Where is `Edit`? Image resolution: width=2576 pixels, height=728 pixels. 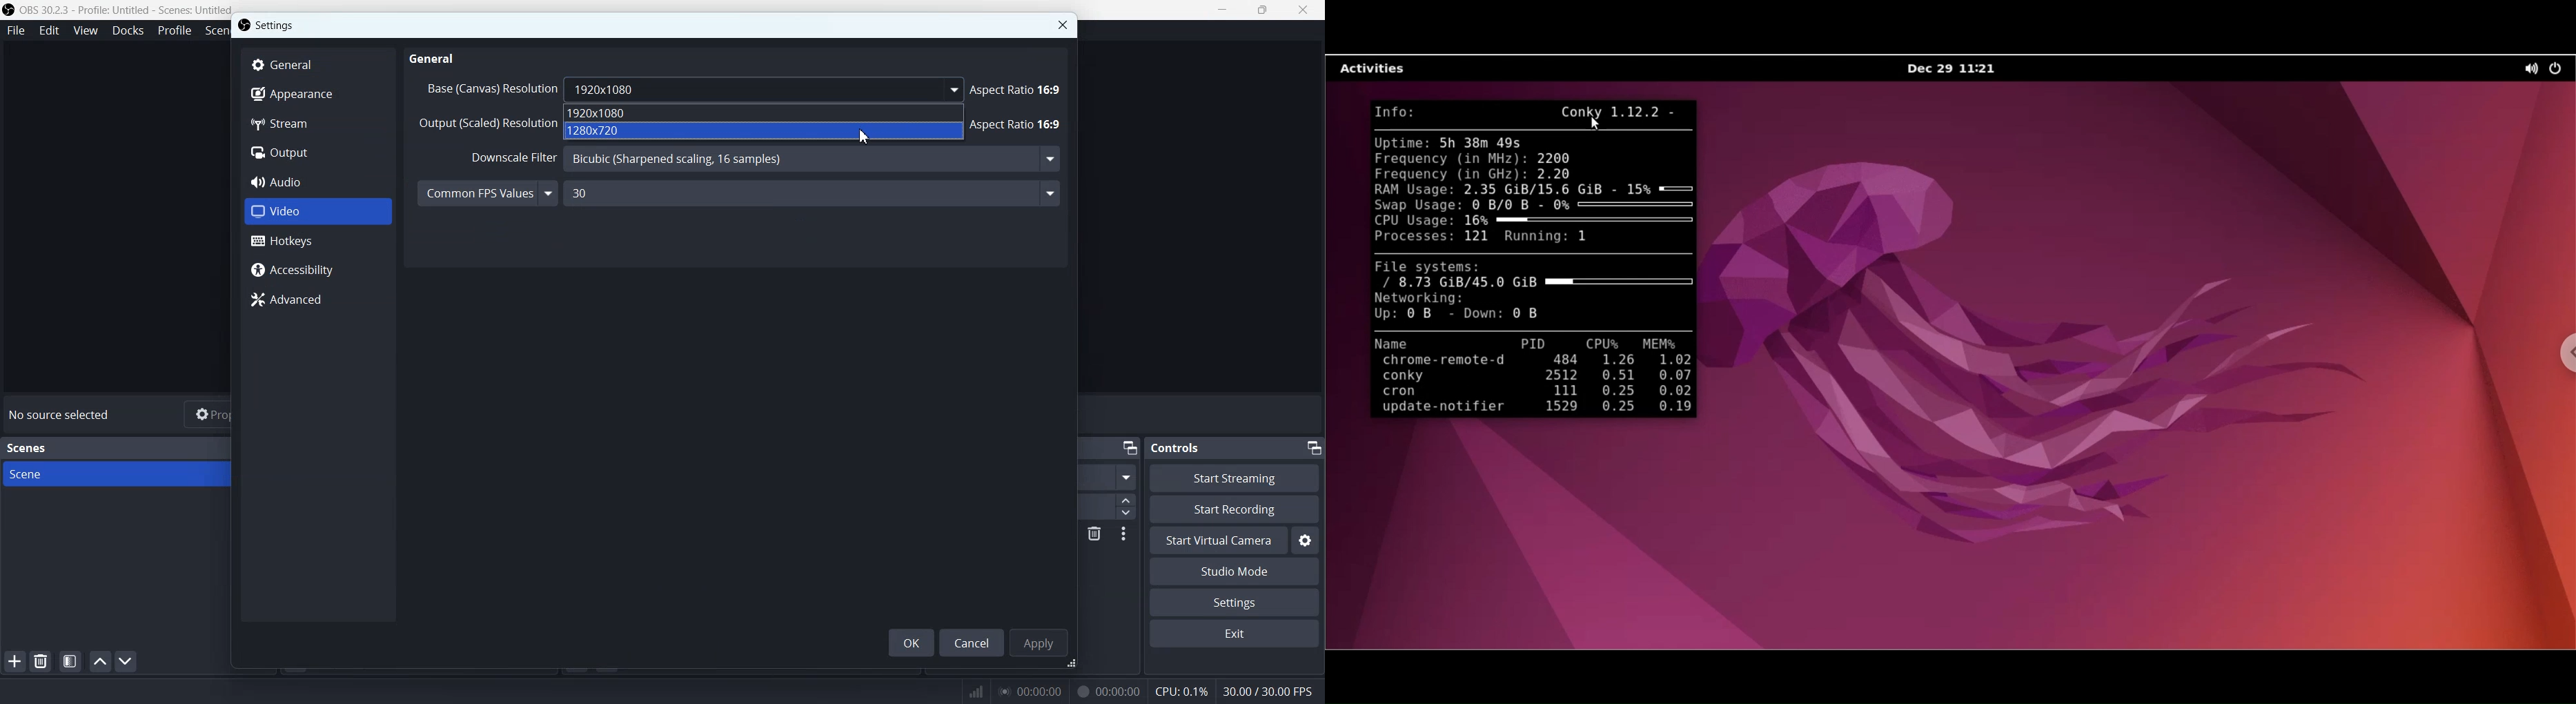 Edit is located at coordinates (50, 32).